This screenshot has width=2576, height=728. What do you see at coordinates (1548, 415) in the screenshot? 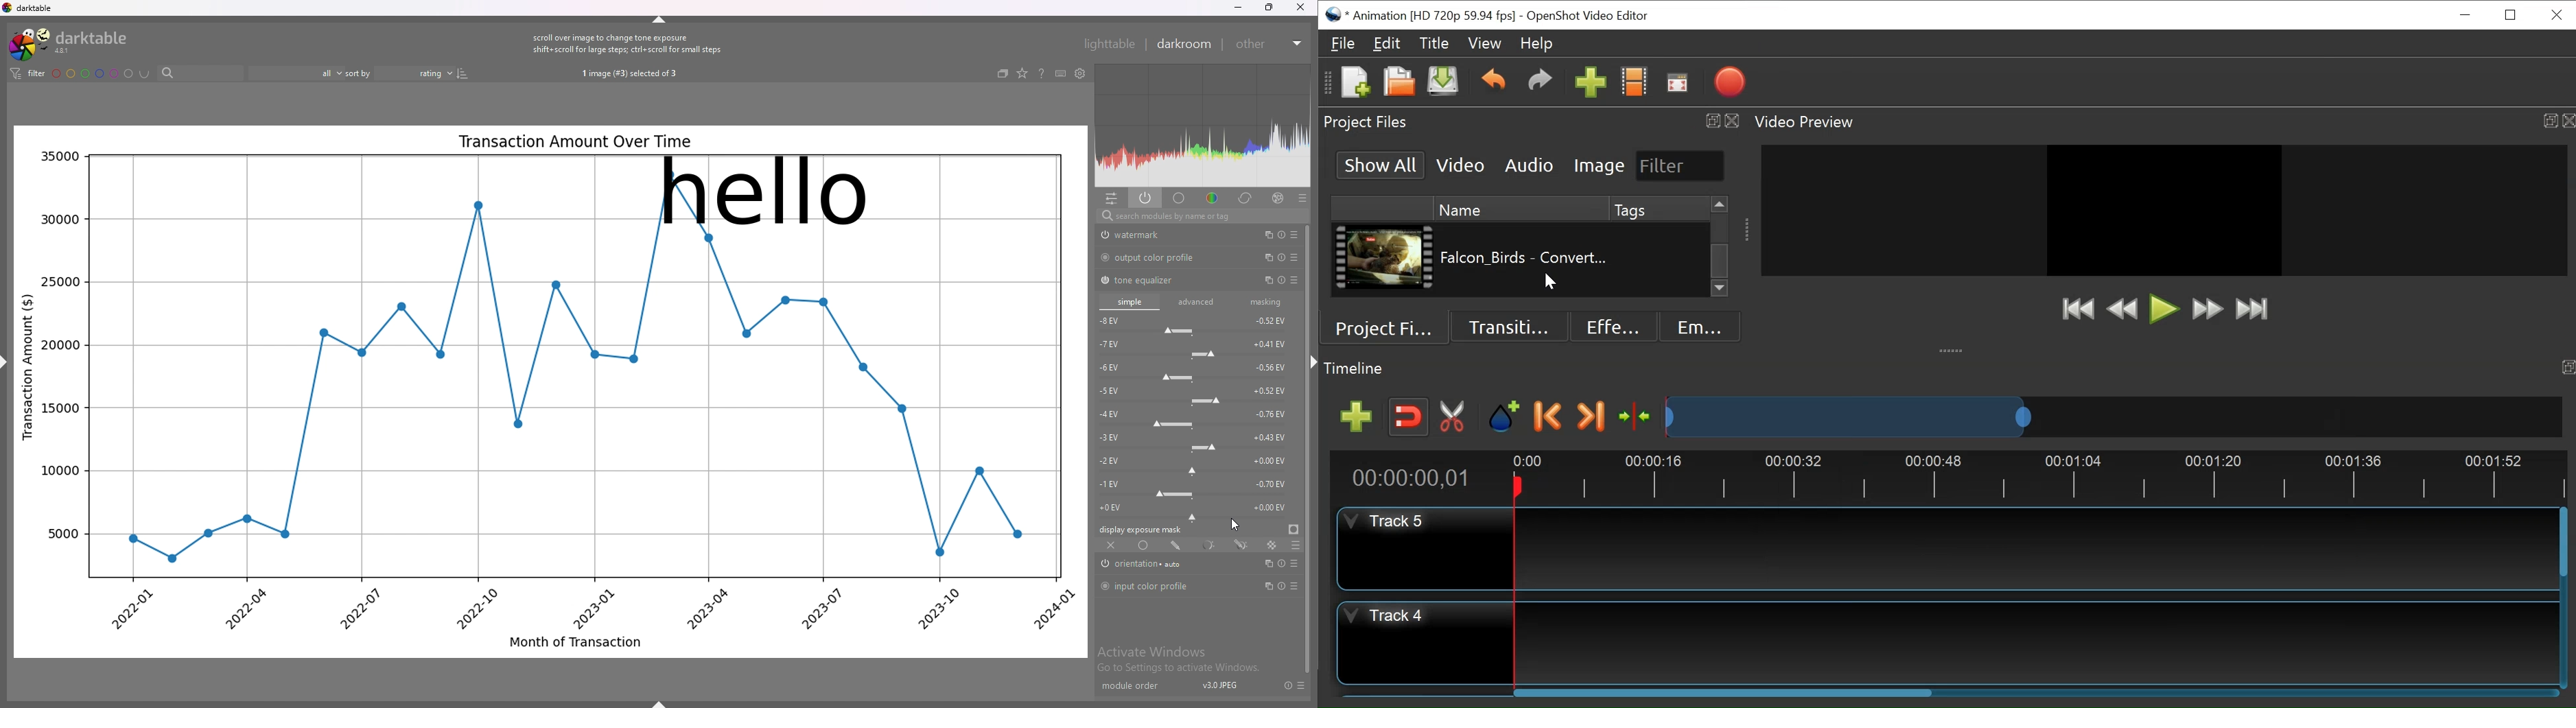
I see `Previous Marker` at bounding box center [1548, 415].